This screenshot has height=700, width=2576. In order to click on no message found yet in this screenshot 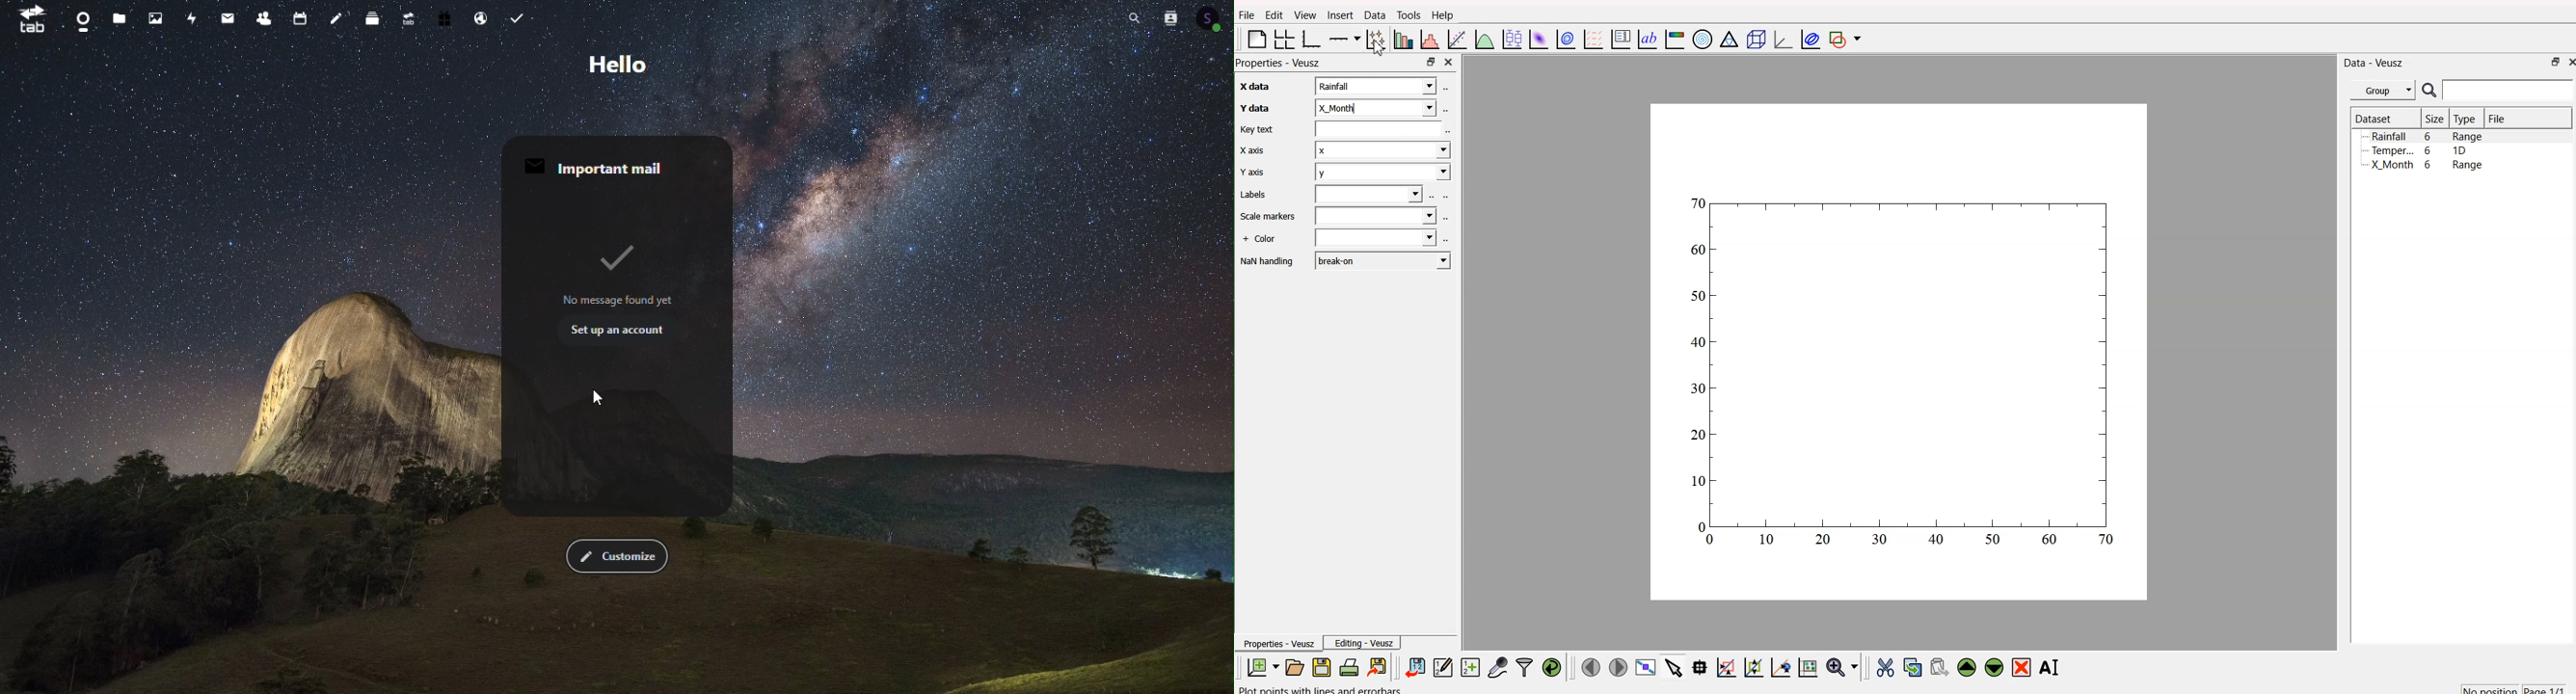, I will do `click(616, 273)`.